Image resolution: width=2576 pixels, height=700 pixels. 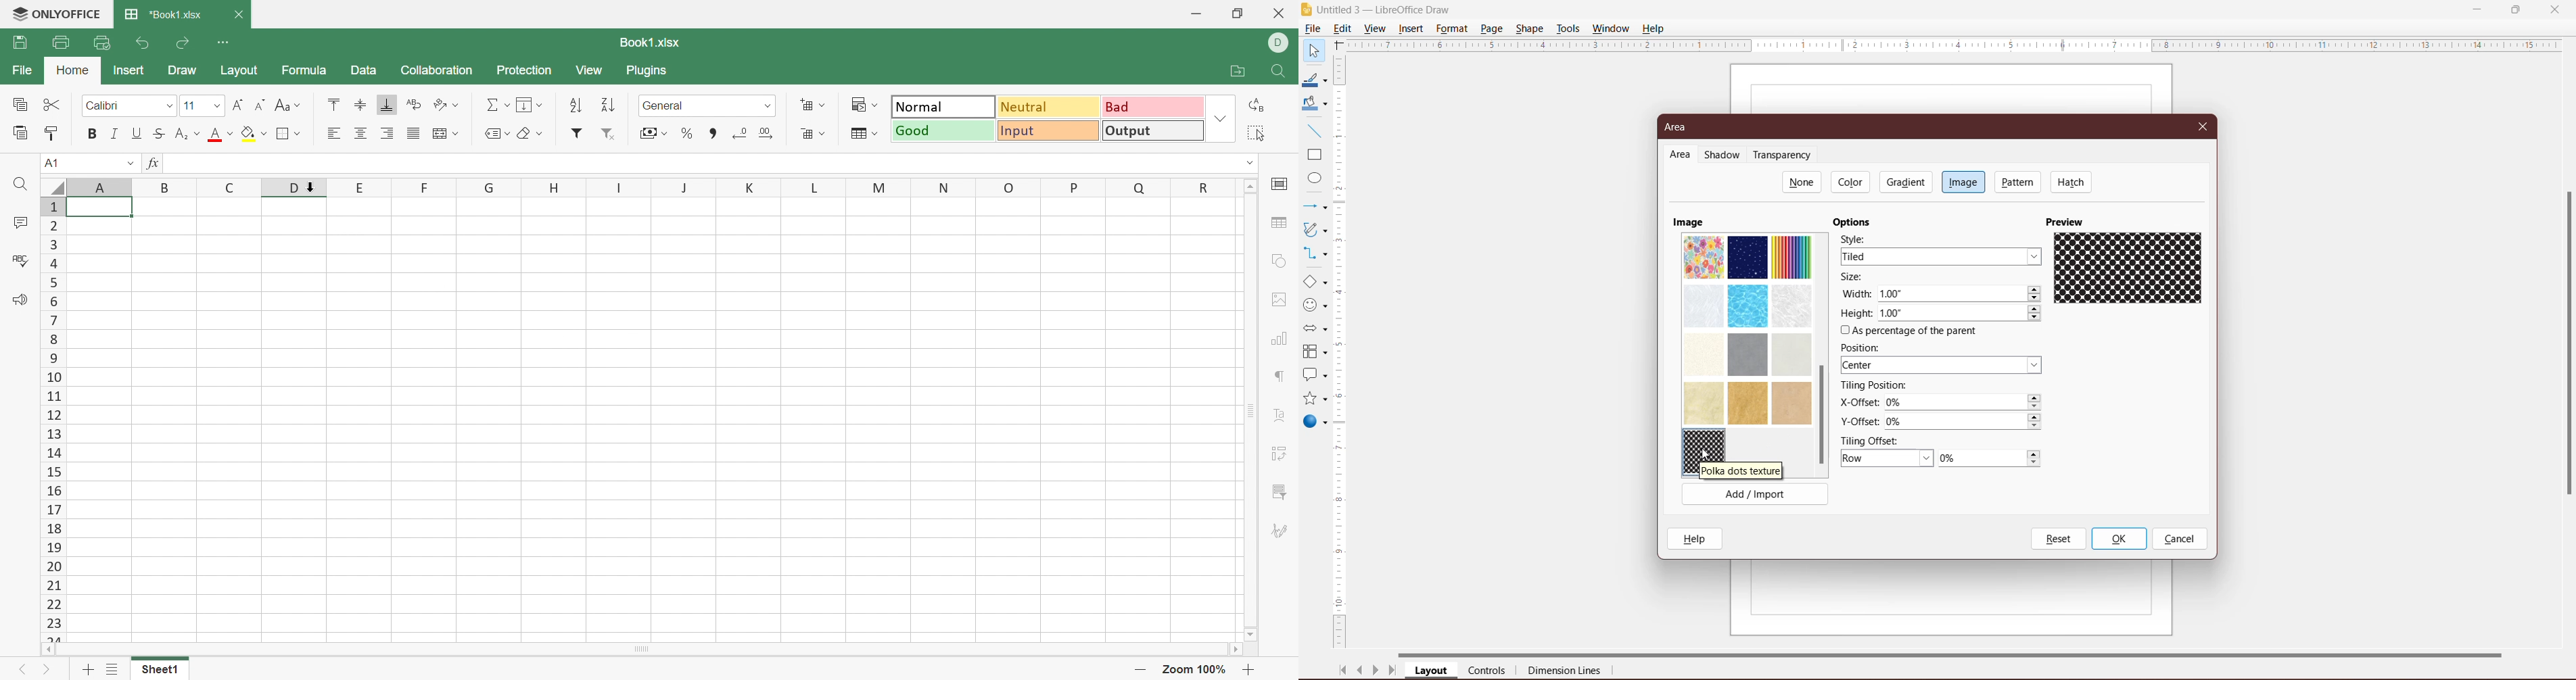 I want to click on Align Middle, so click(x=360, y=104).